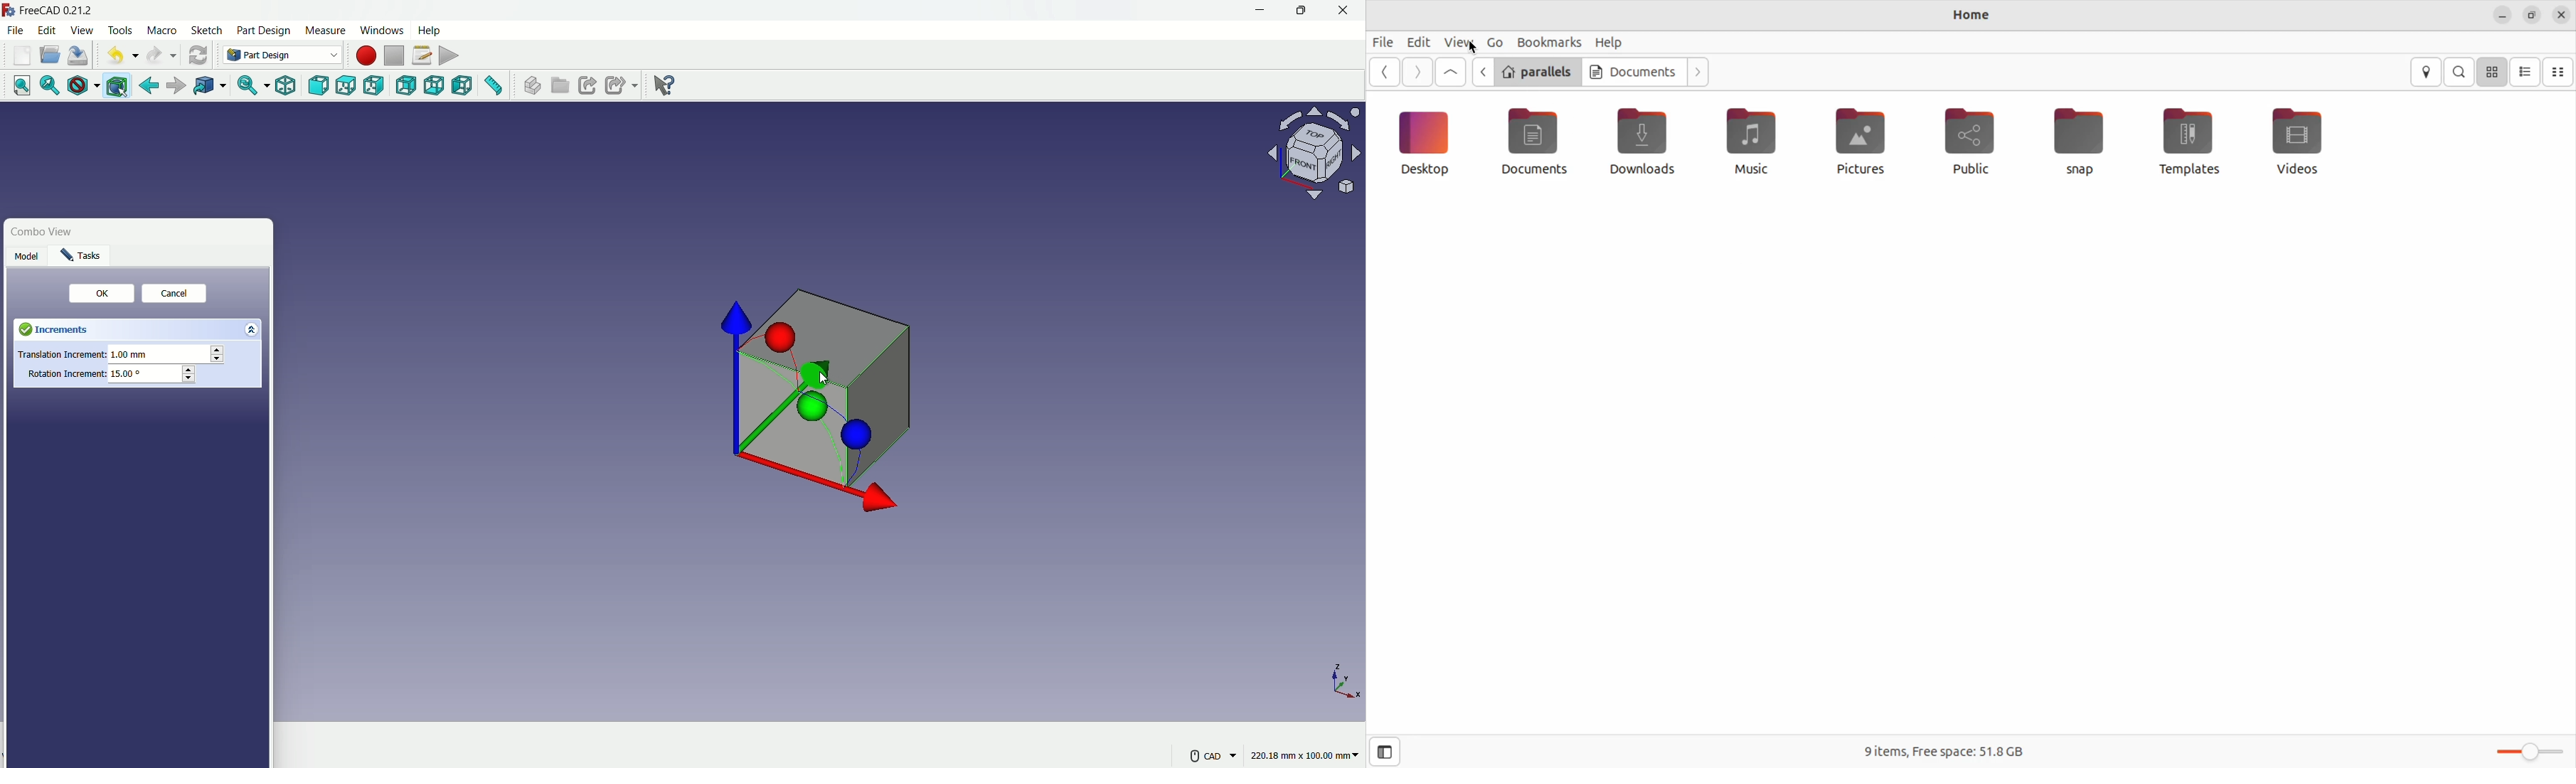  I want to click on right view, so click(376, 88).